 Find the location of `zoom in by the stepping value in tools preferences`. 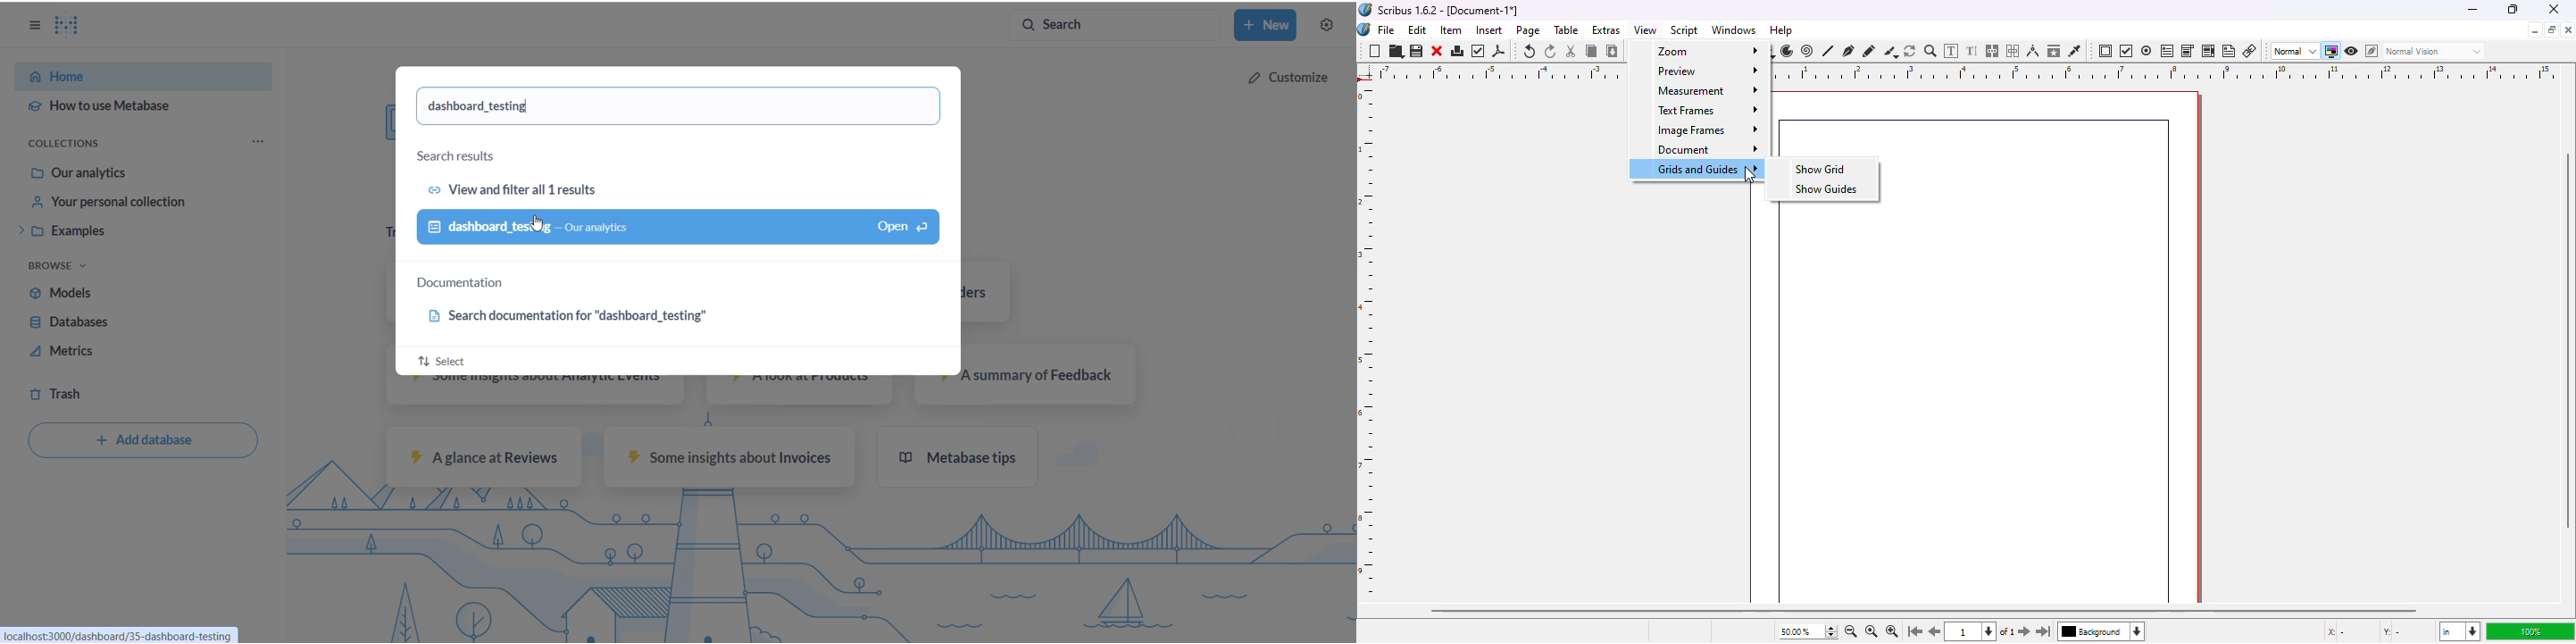

zoom in by the stepping value in tools preferences is located at coordinates (1891, 632).